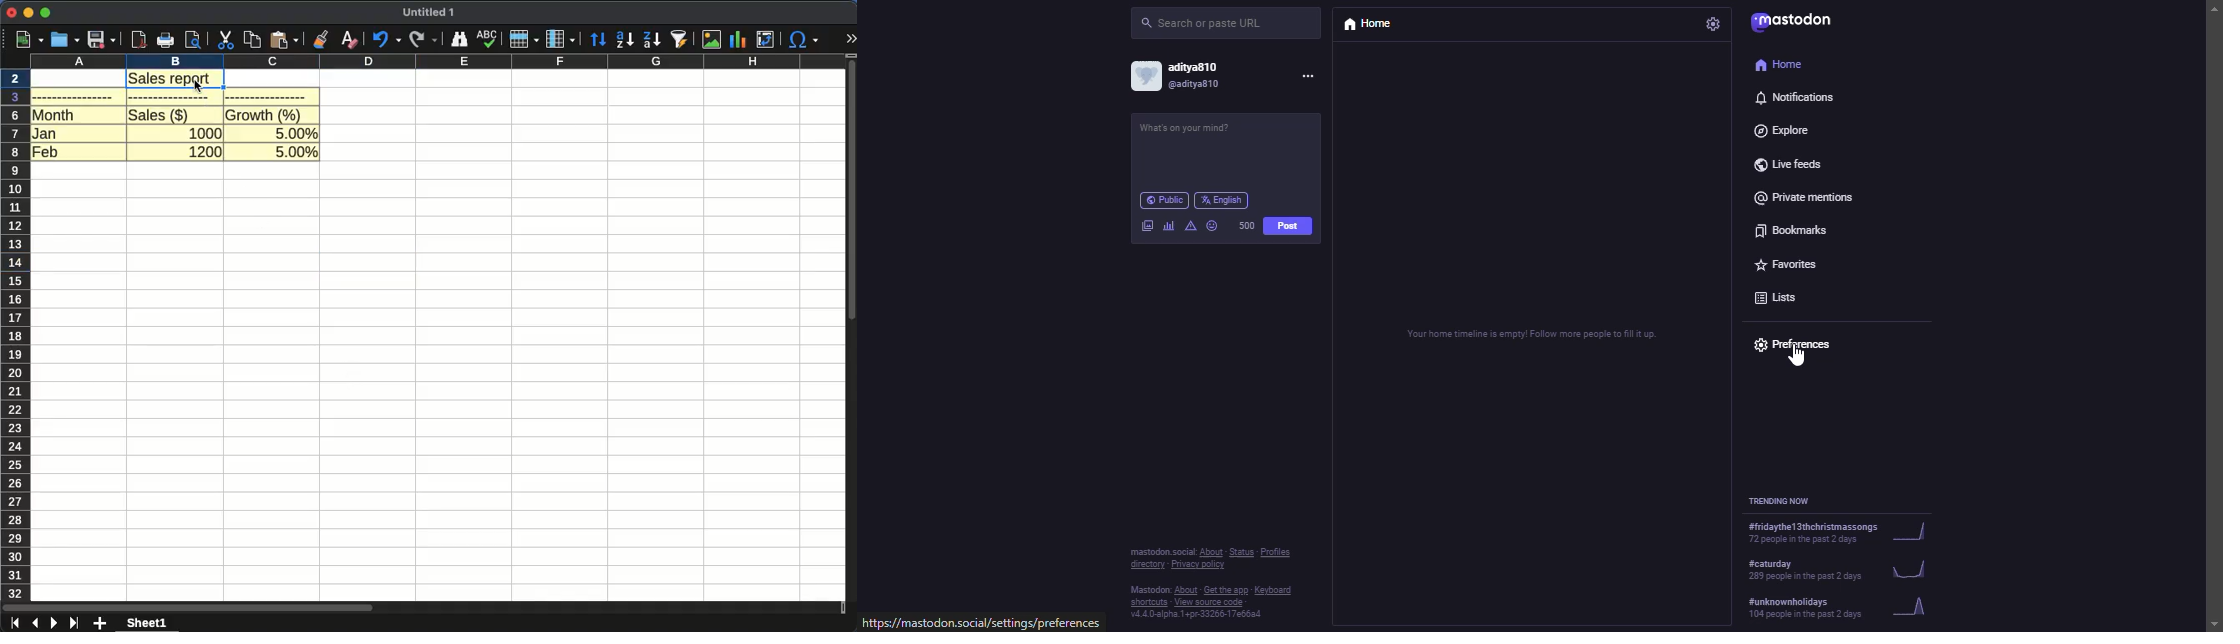  What do you see at coordinates (1844, 532) in the screenshot?
I see `trending` at bounding box center [1844, 532].